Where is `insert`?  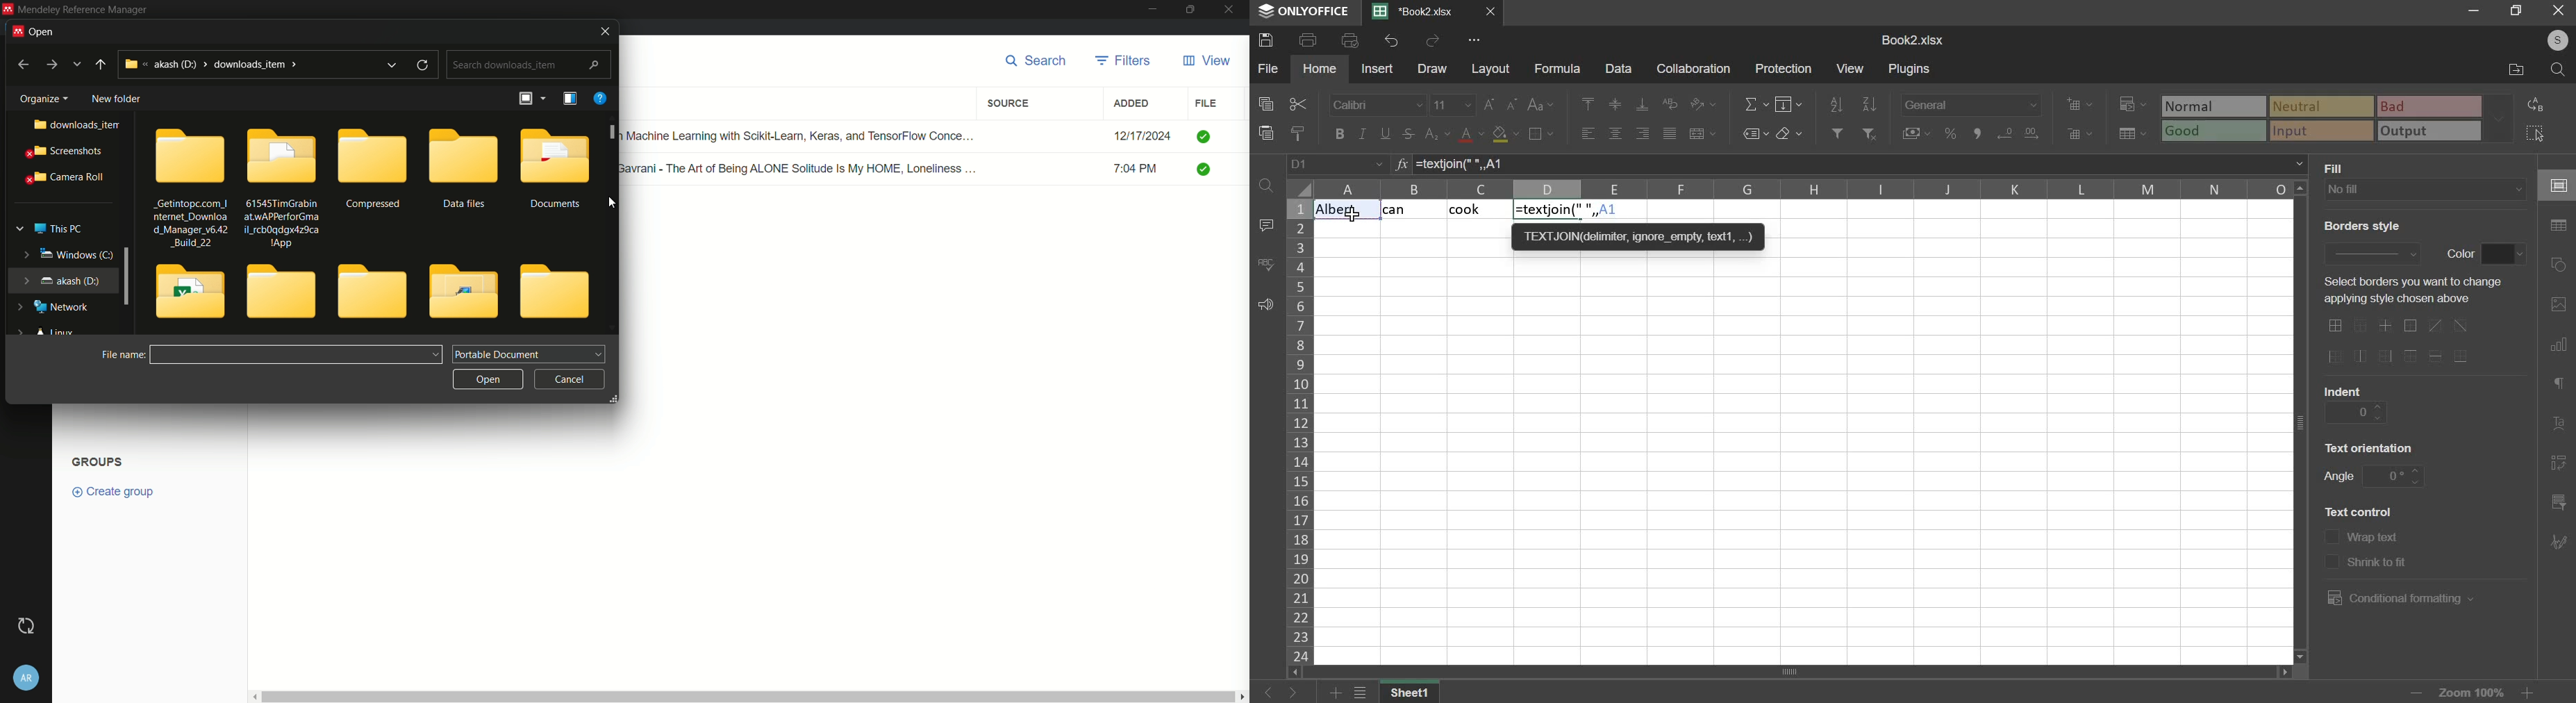 insert is located at coordinates (1377, 68).